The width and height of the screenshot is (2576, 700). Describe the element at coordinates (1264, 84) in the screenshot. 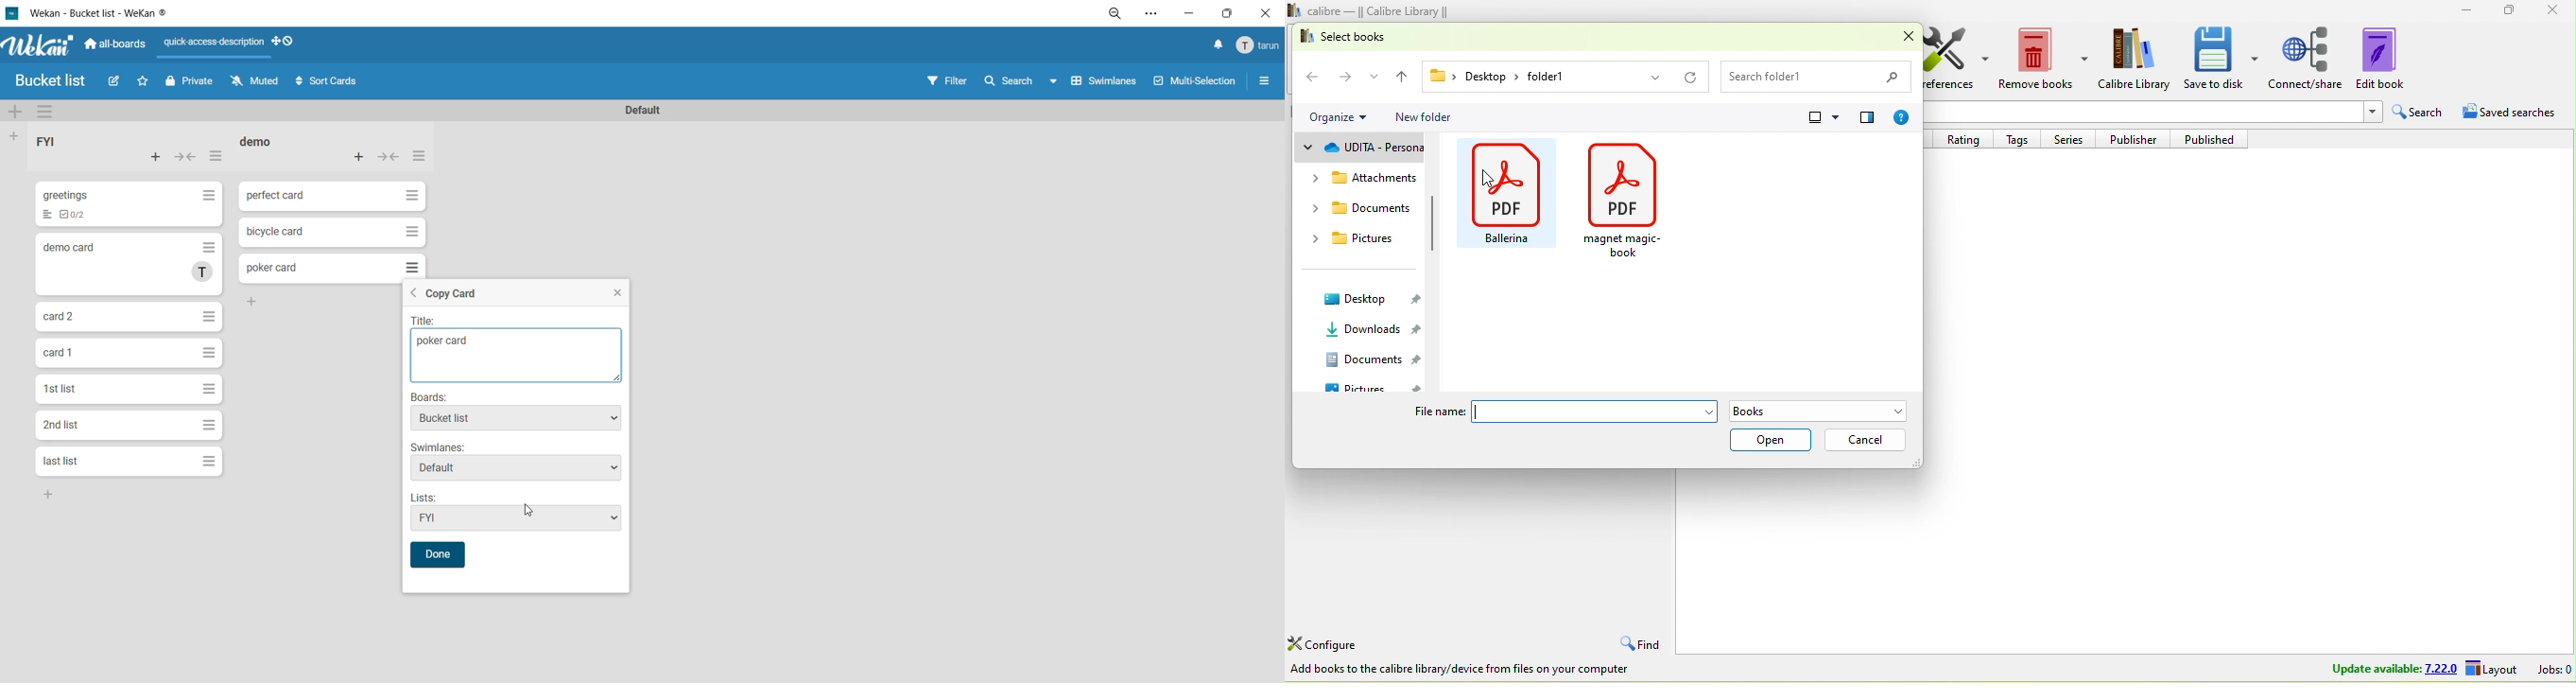

I see `sidebar` at that location.